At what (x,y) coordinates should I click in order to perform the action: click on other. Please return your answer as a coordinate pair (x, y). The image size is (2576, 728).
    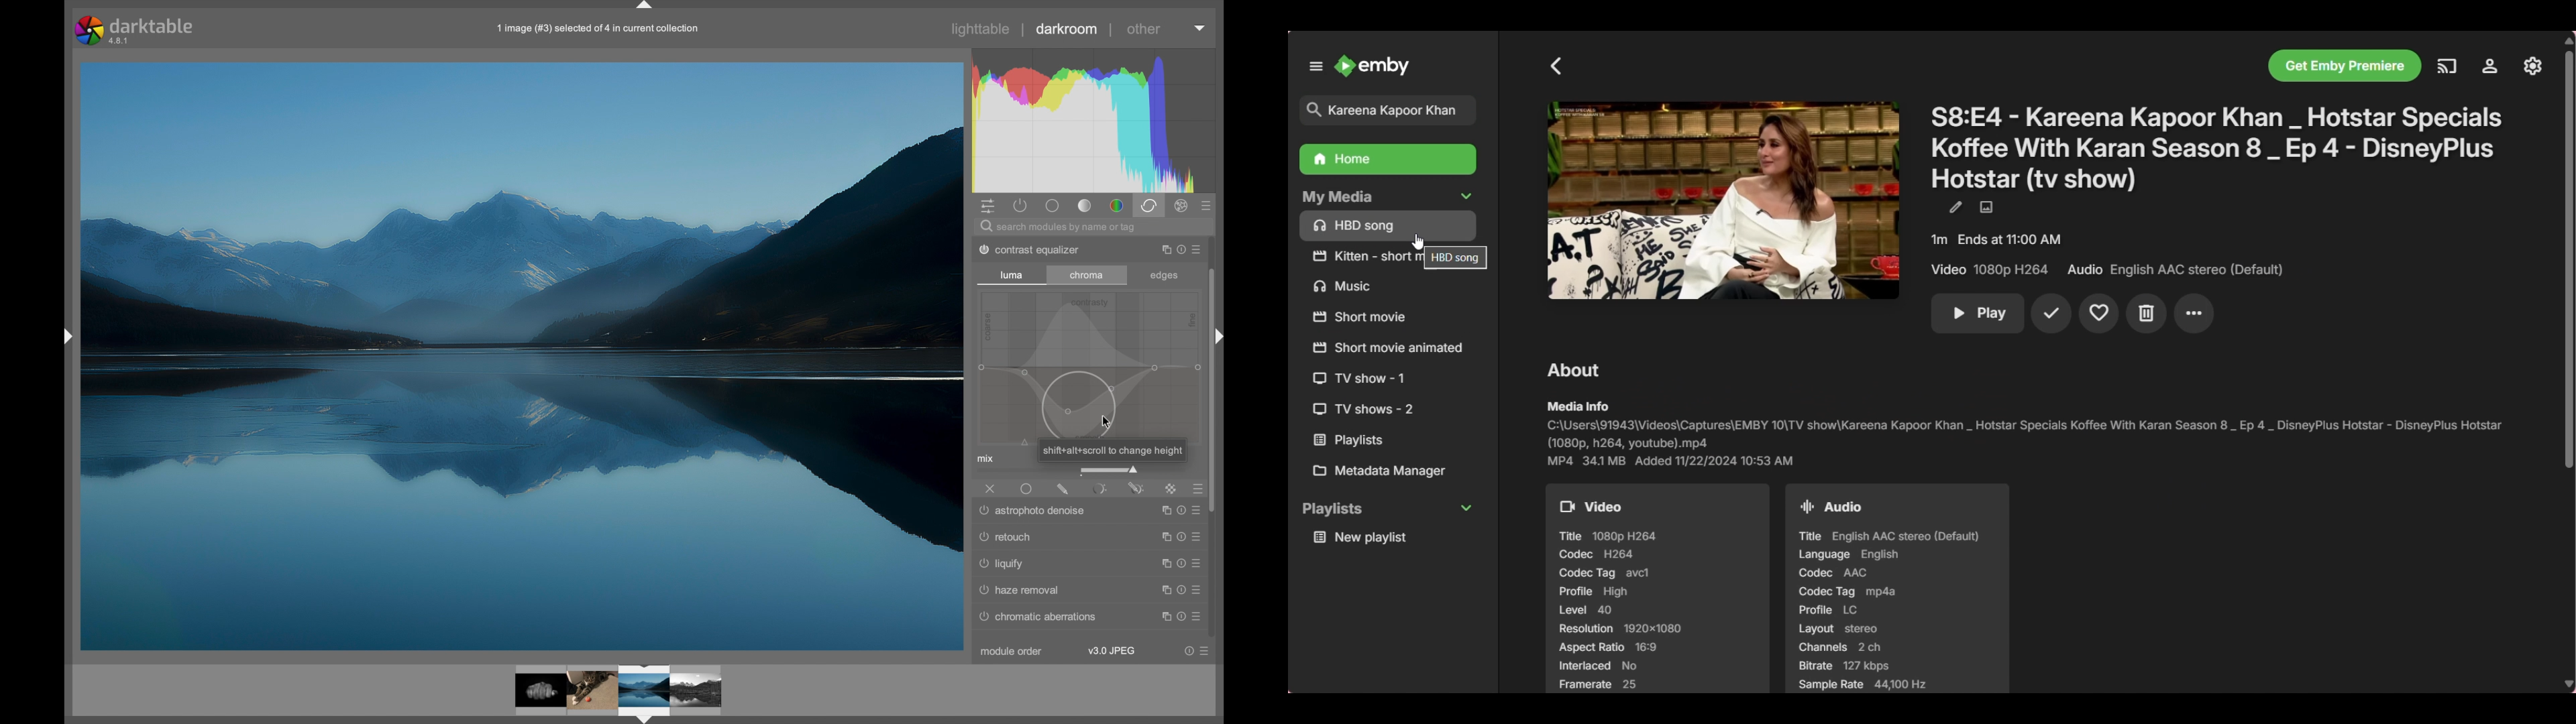
    Looking at the image, I should click on (1144, 29).